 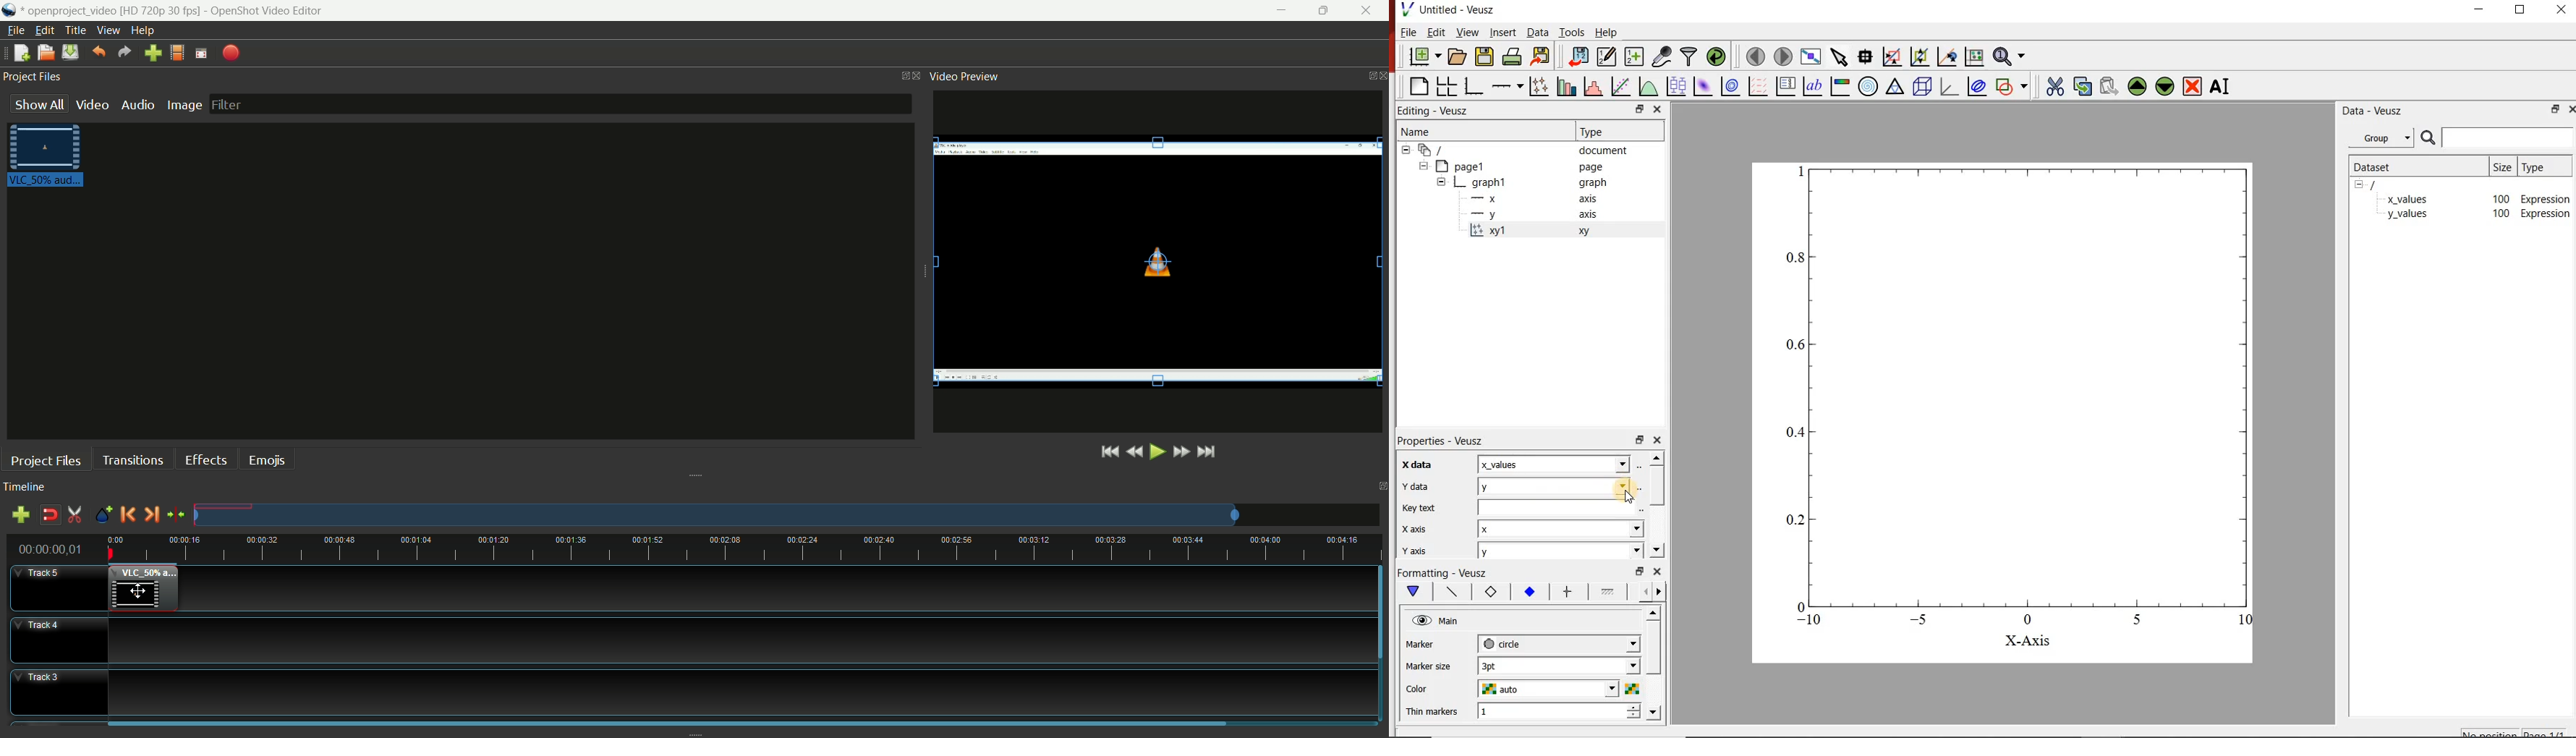 I want to click on maximize, so click(x=1326, y=12).